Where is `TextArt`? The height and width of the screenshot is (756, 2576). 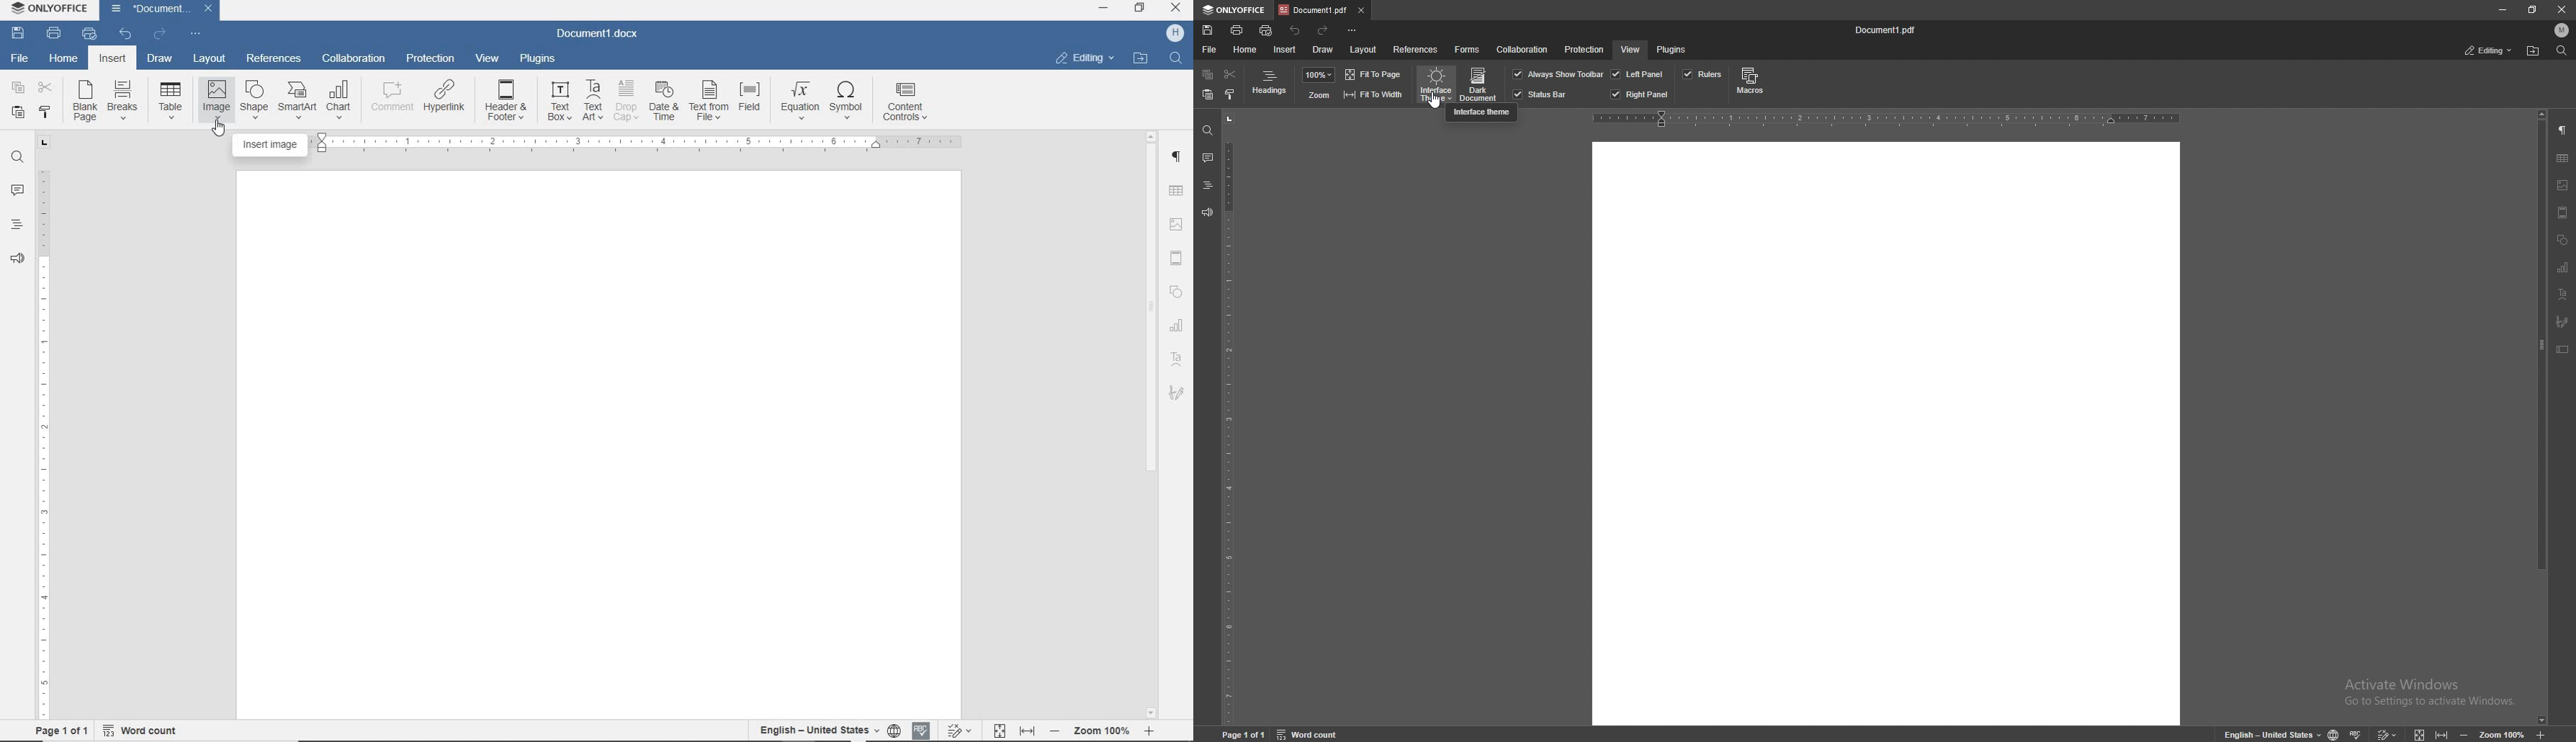 TextArt is located at coordinates (593, 102).